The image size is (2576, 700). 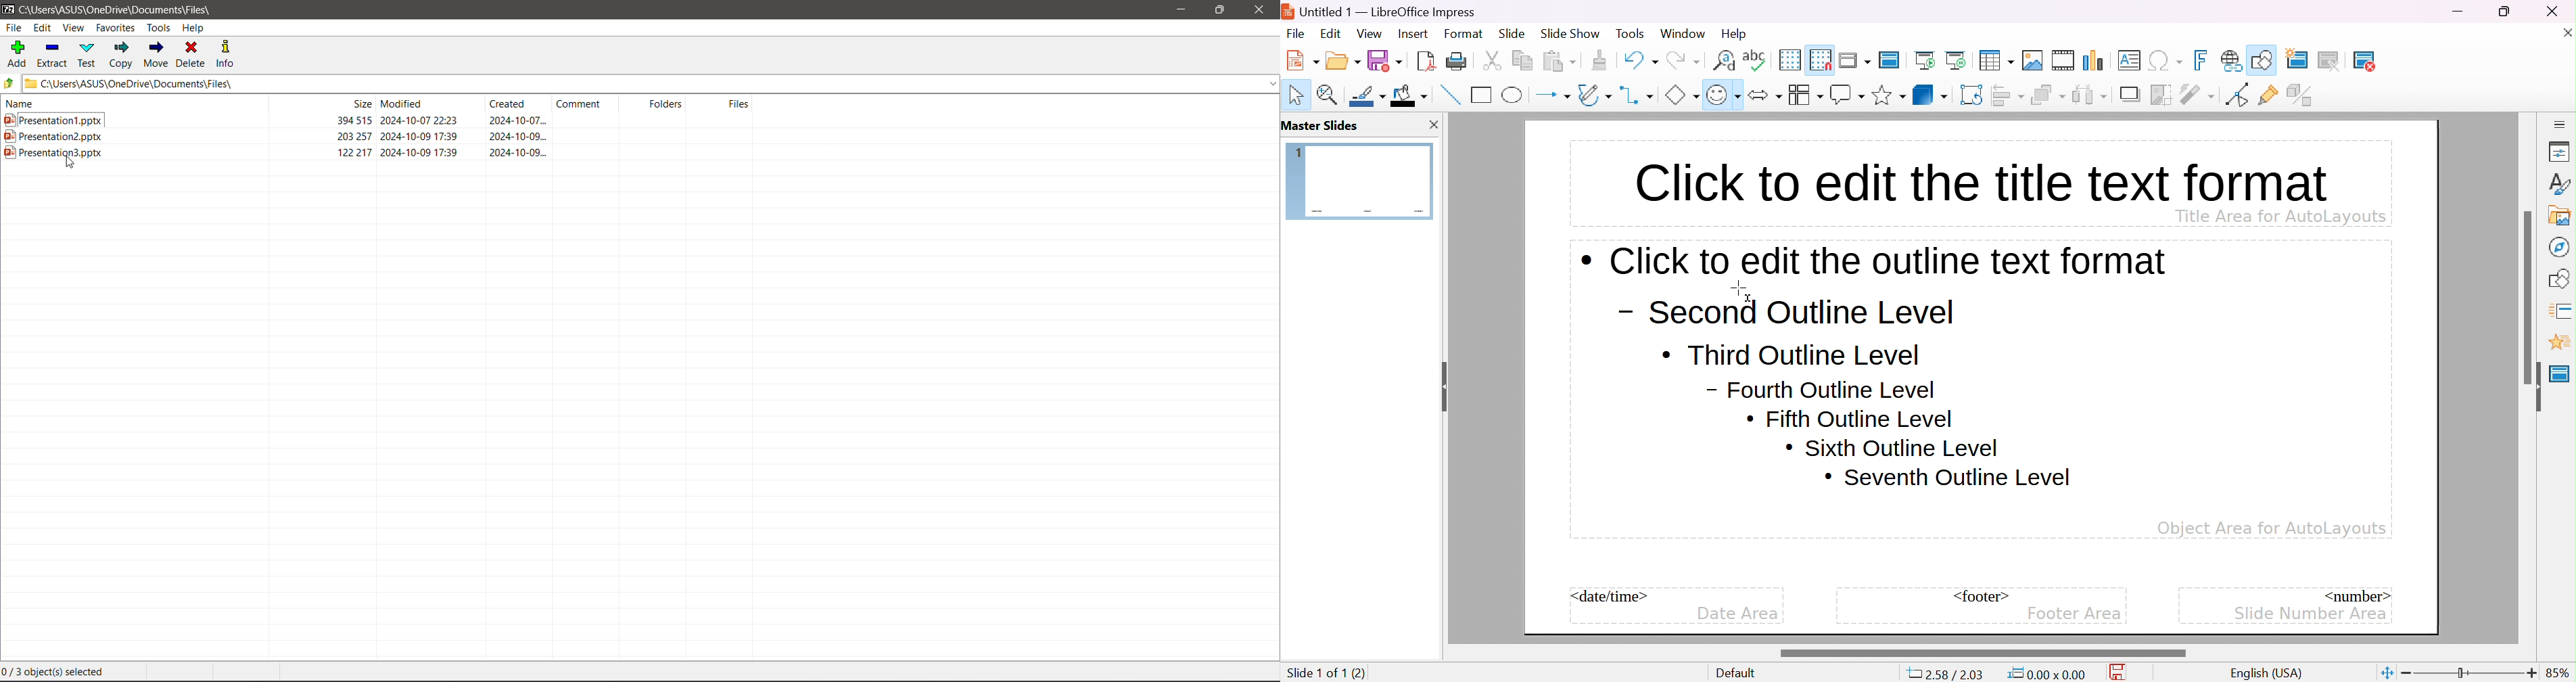 I want to click on close, so click(x=2565, y=32).